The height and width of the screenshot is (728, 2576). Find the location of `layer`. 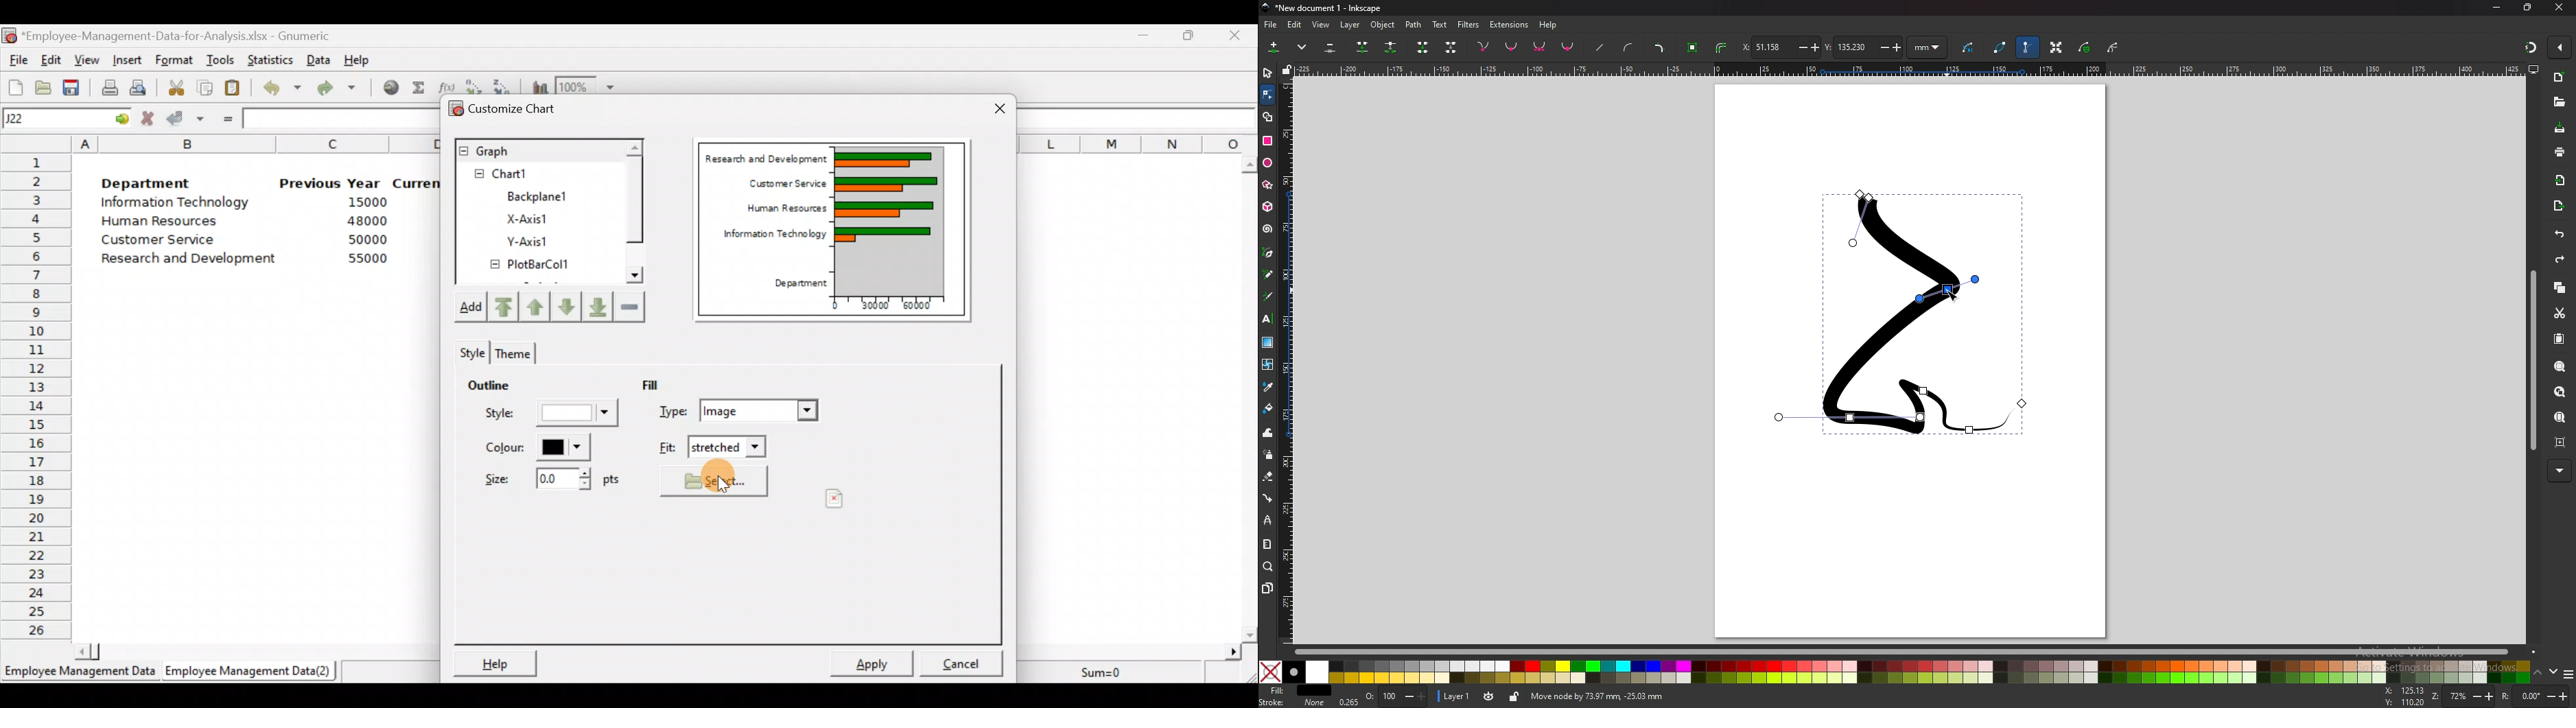

layer is located at coordinates (1352, 24).